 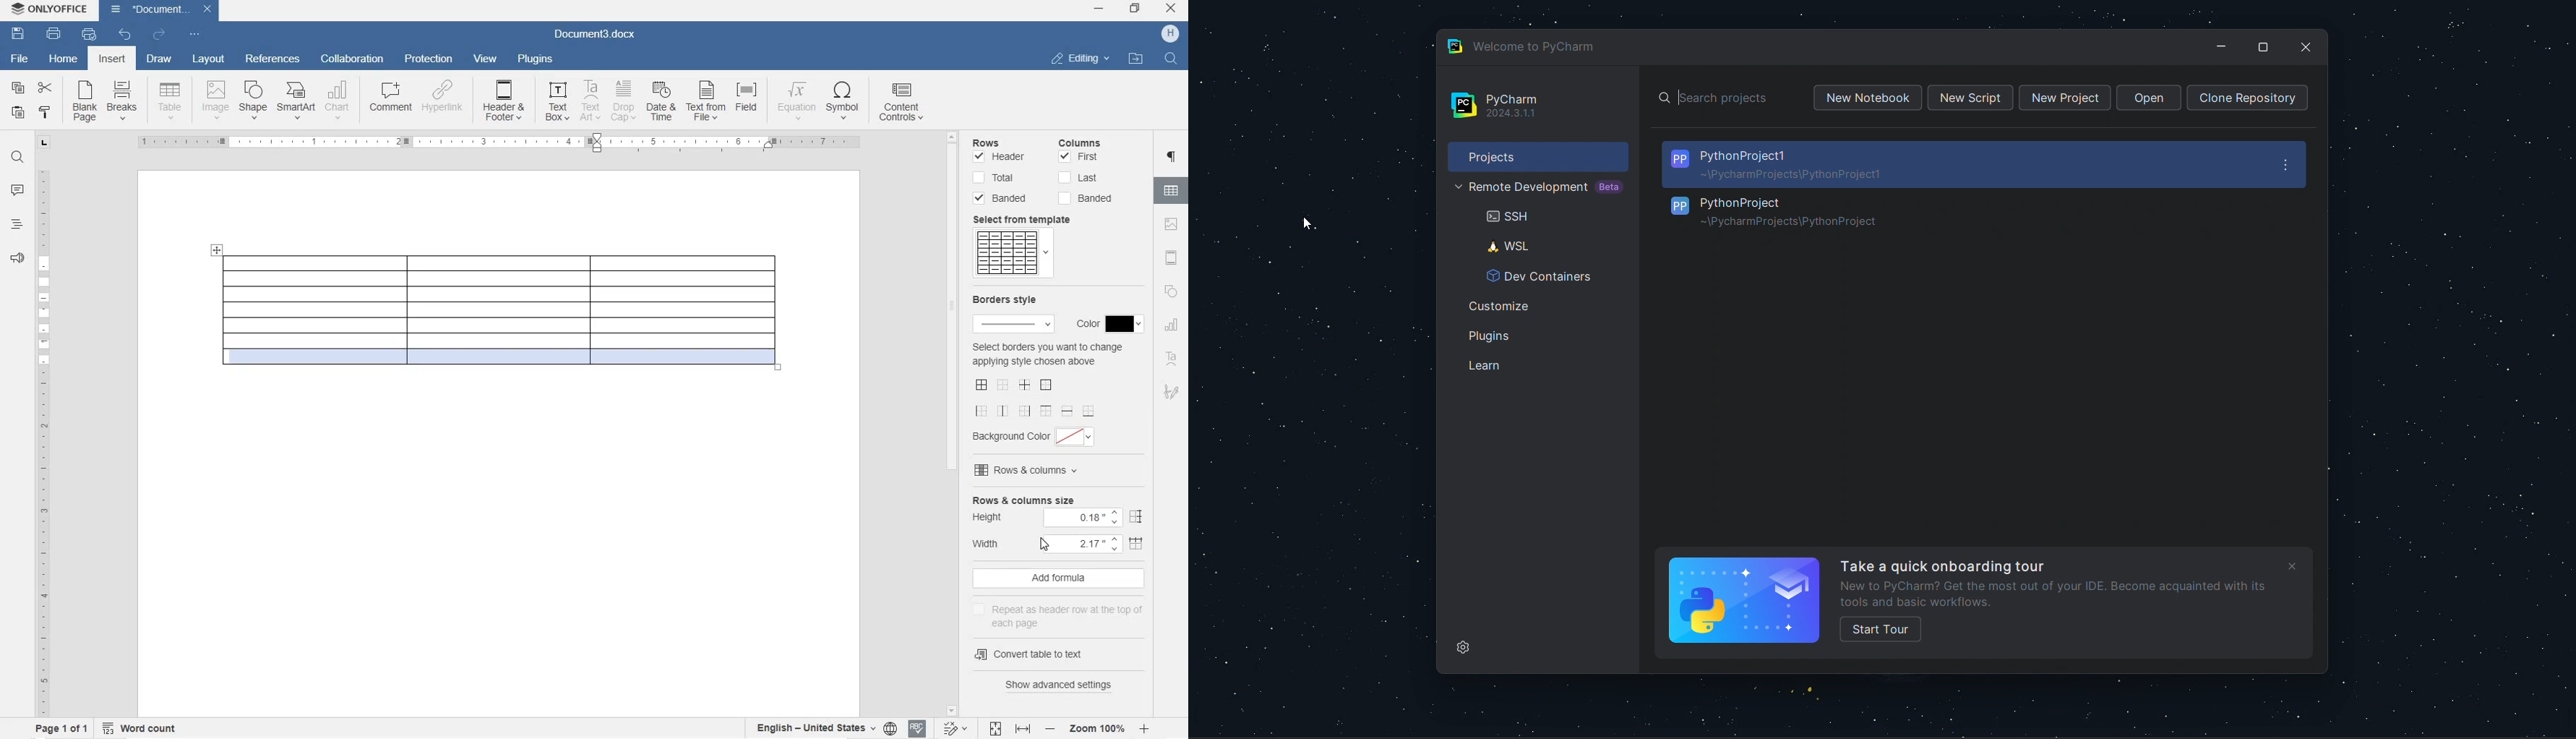 I want to click on HEADERS & FOOTERS, so click(x=1173, y=258).